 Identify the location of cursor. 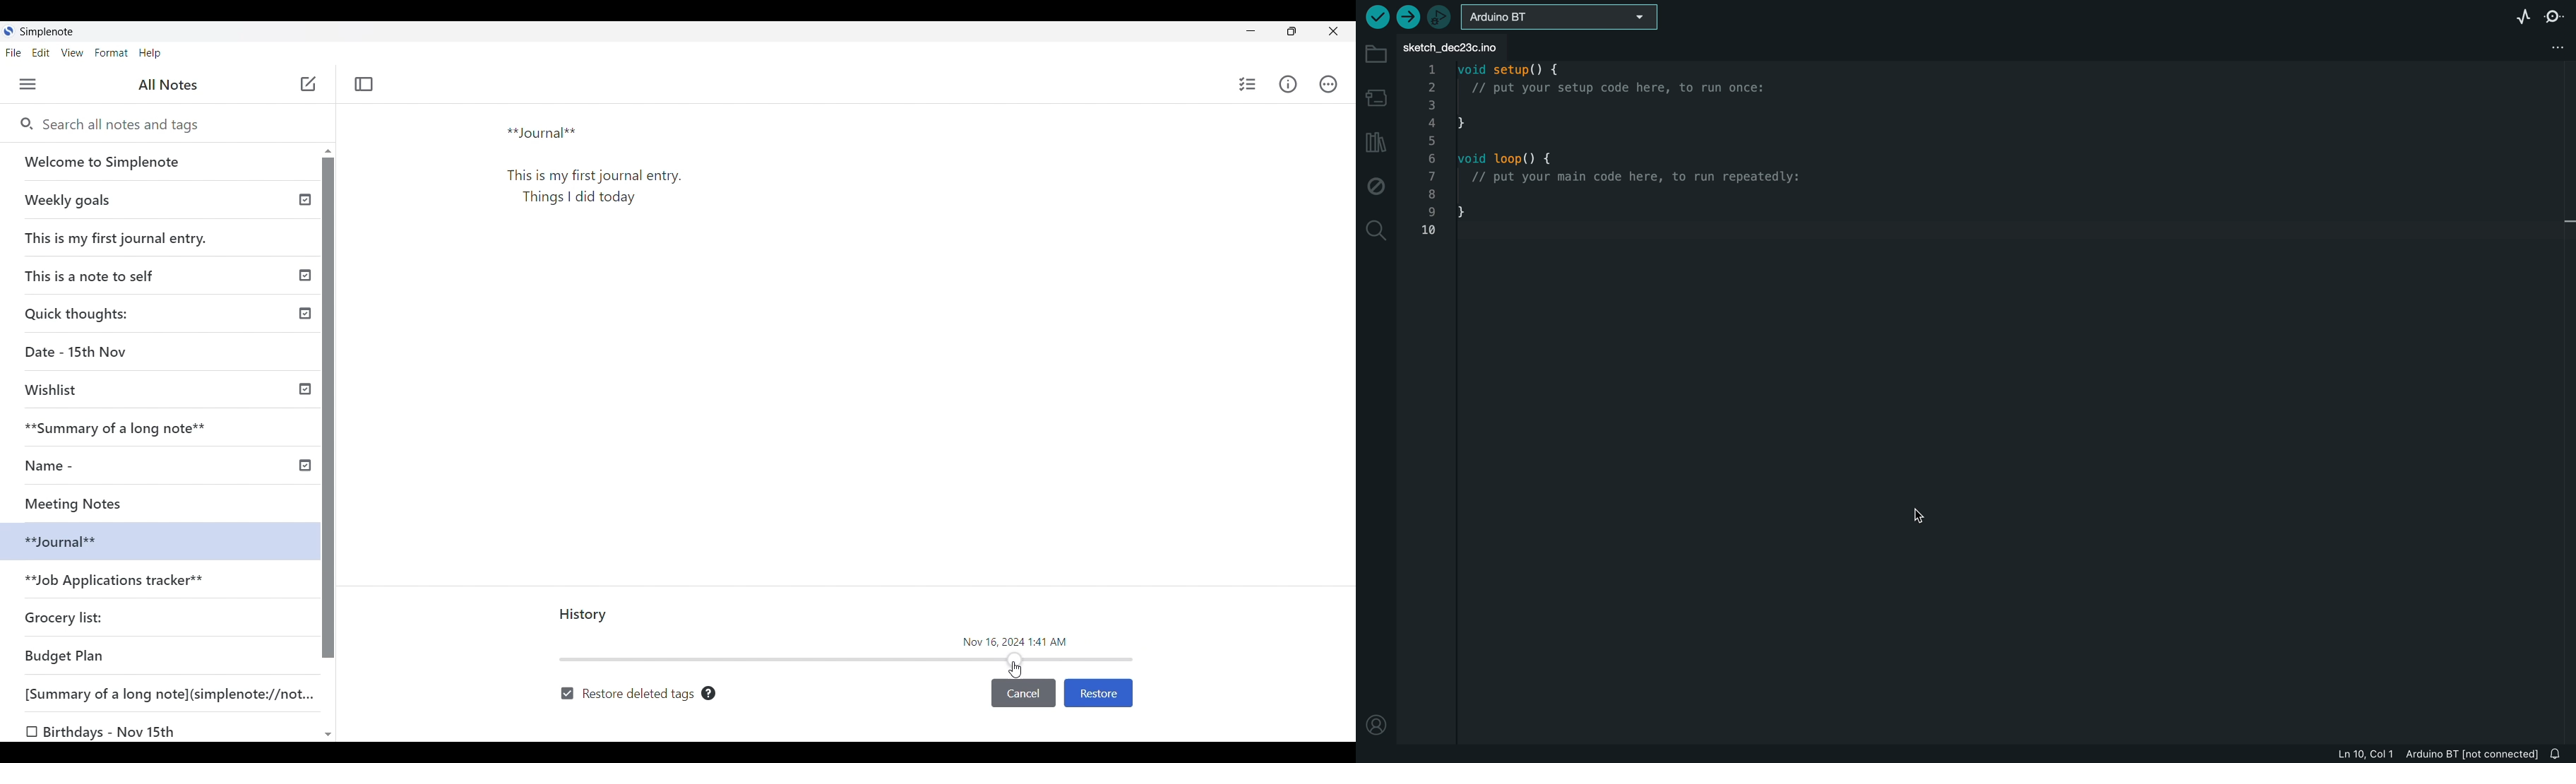
(1915, 517).